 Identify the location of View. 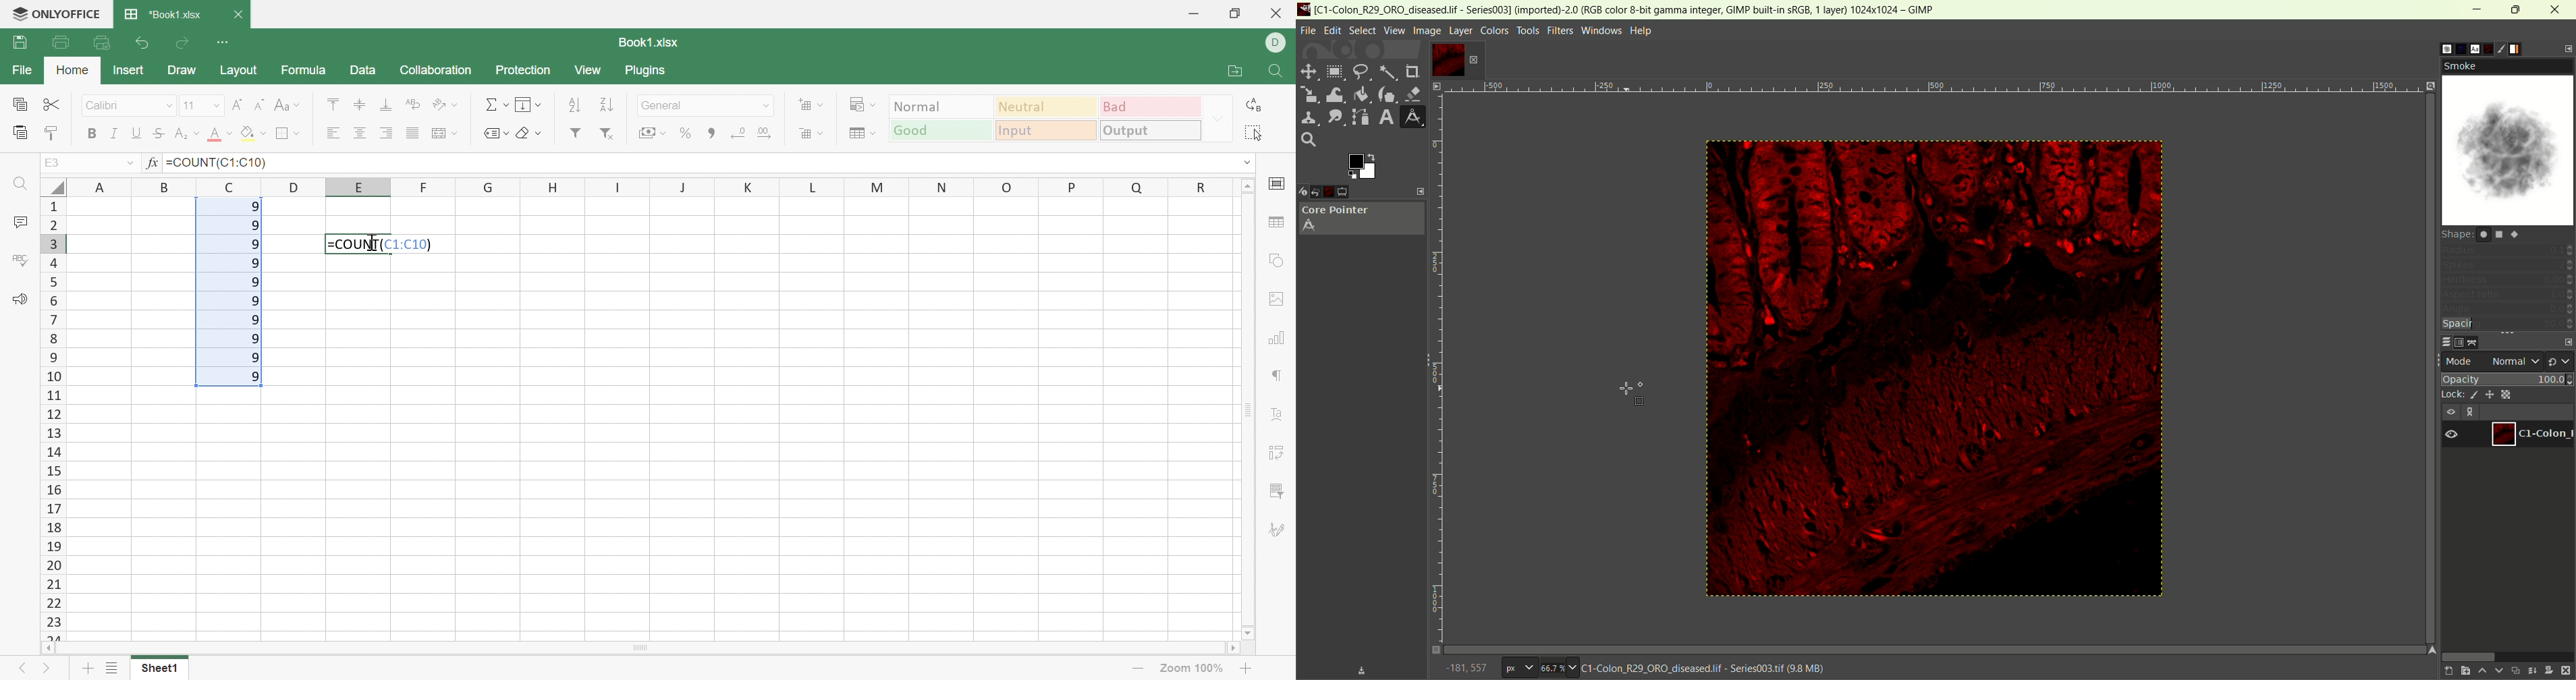
(593, 73).